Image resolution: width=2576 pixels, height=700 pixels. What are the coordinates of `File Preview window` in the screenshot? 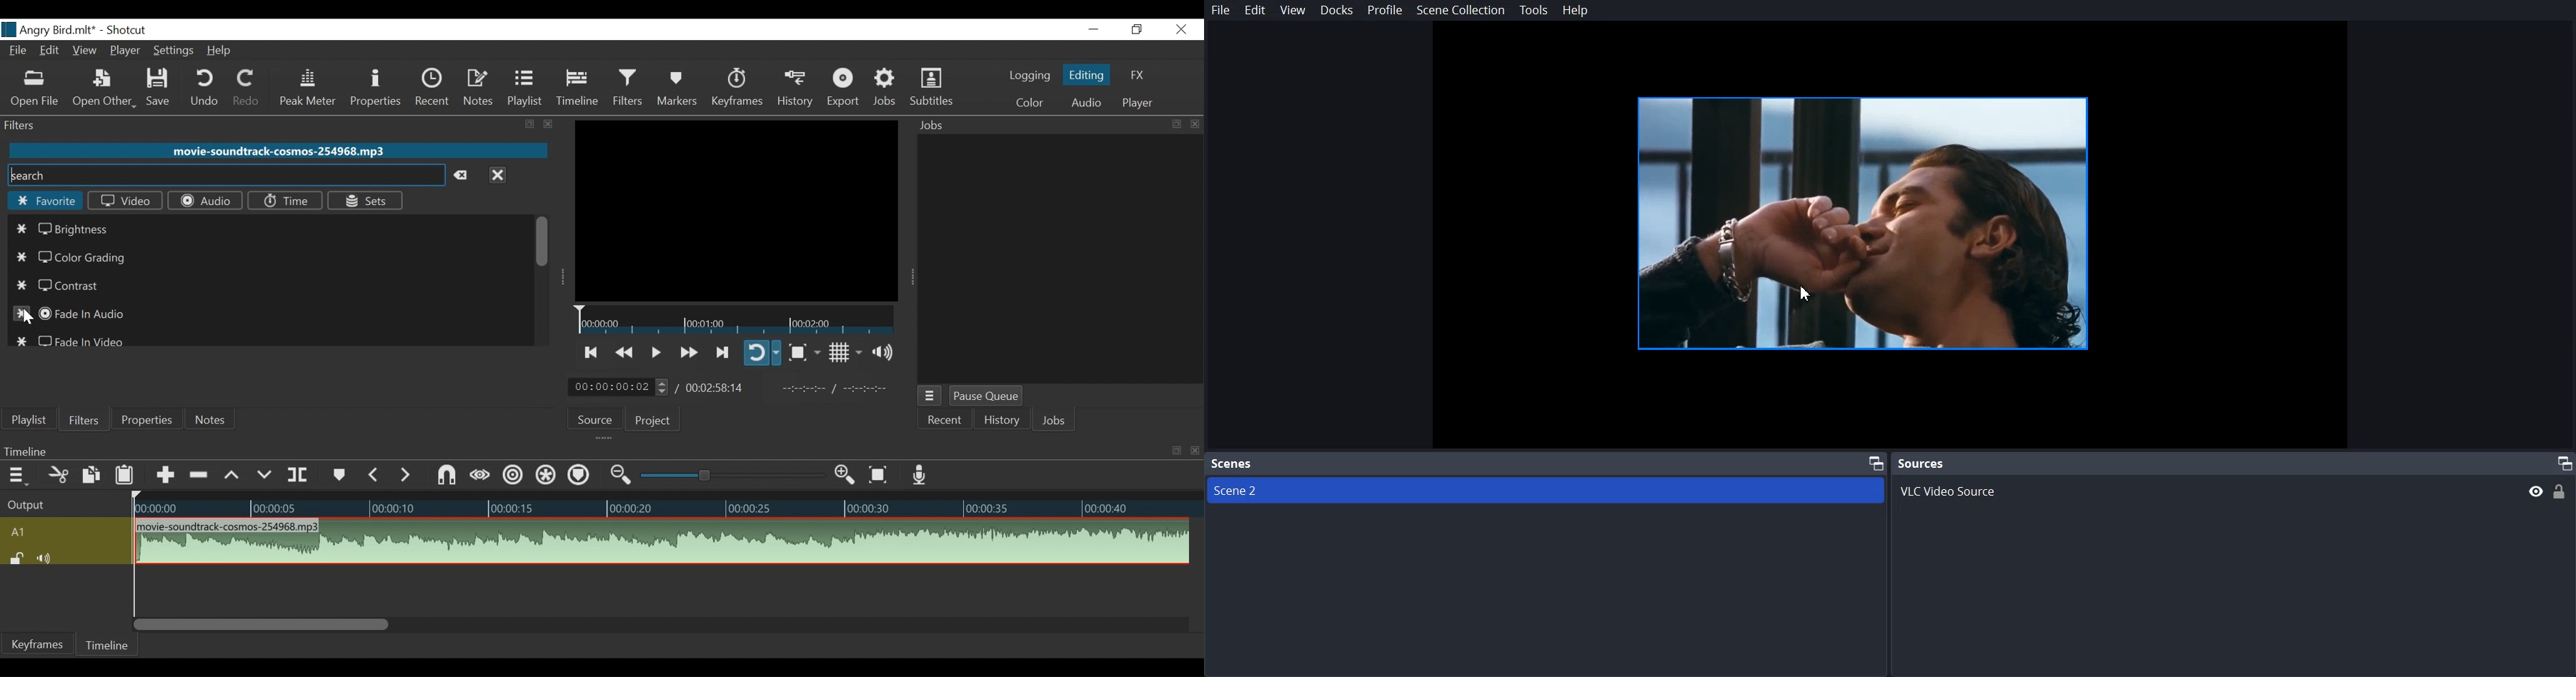 It's located at (1872, 223).